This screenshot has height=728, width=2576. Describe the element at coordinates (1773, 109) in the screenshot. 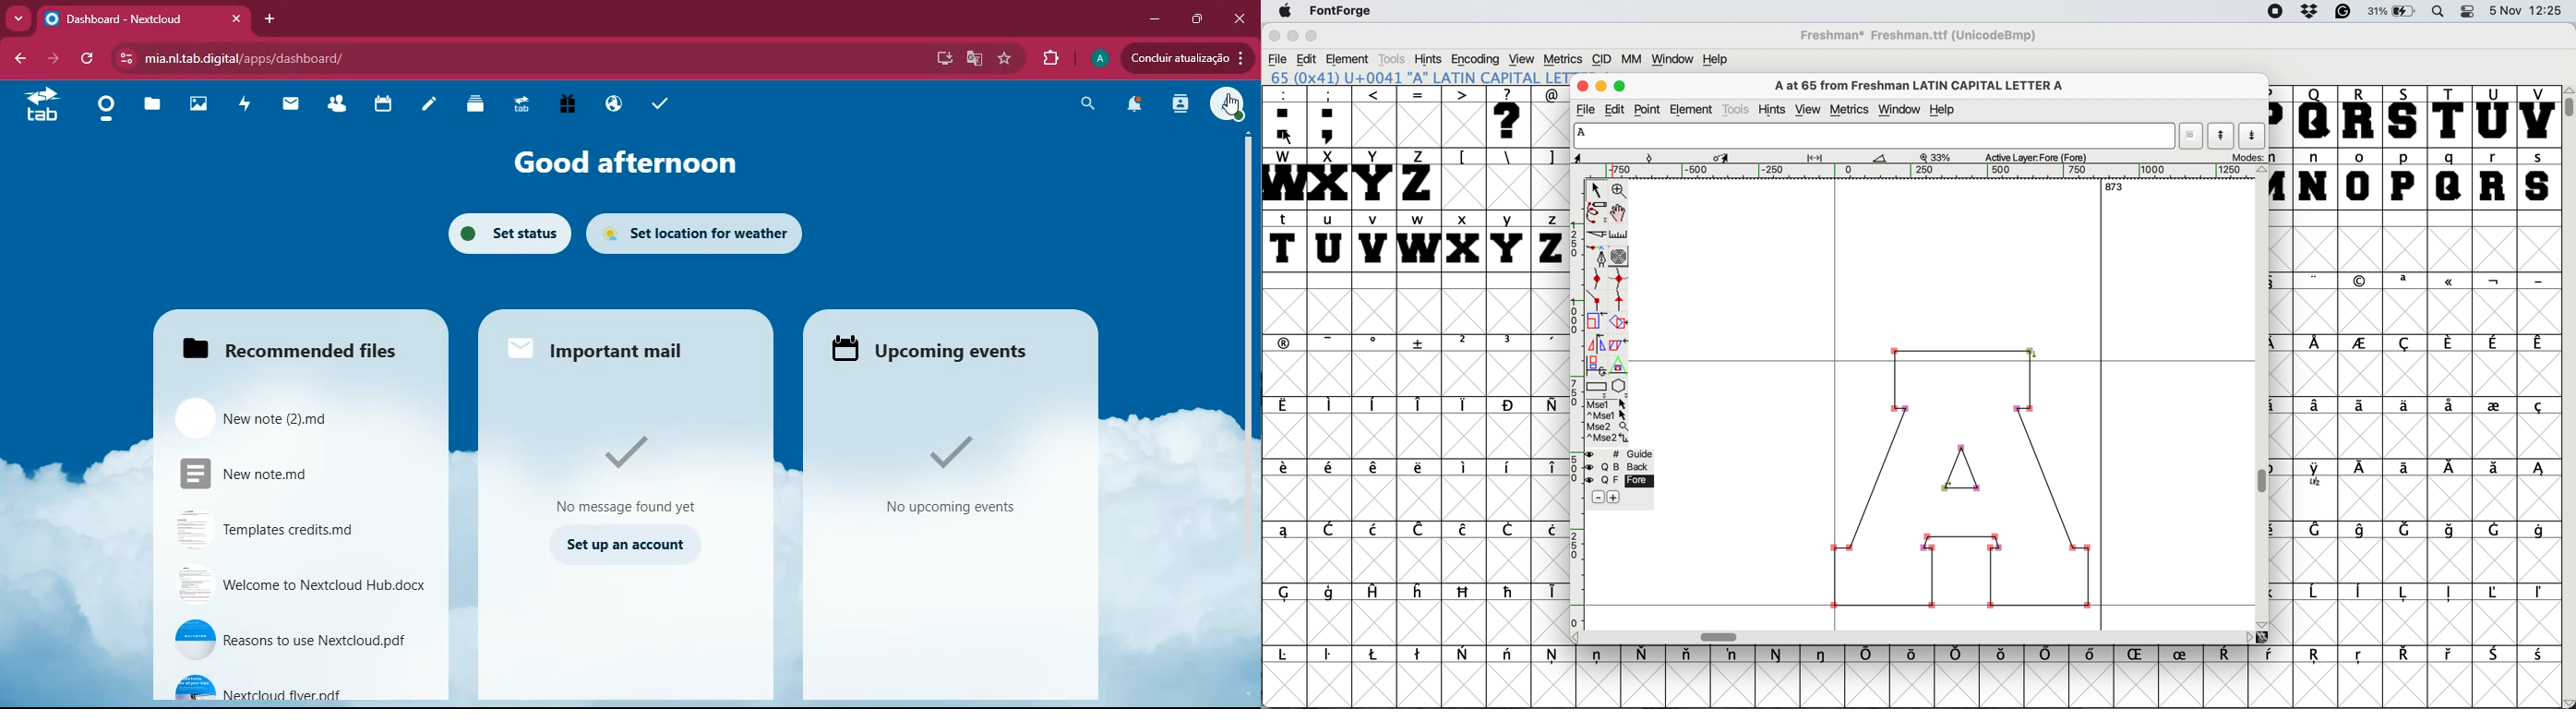

I see `hints` at that location.